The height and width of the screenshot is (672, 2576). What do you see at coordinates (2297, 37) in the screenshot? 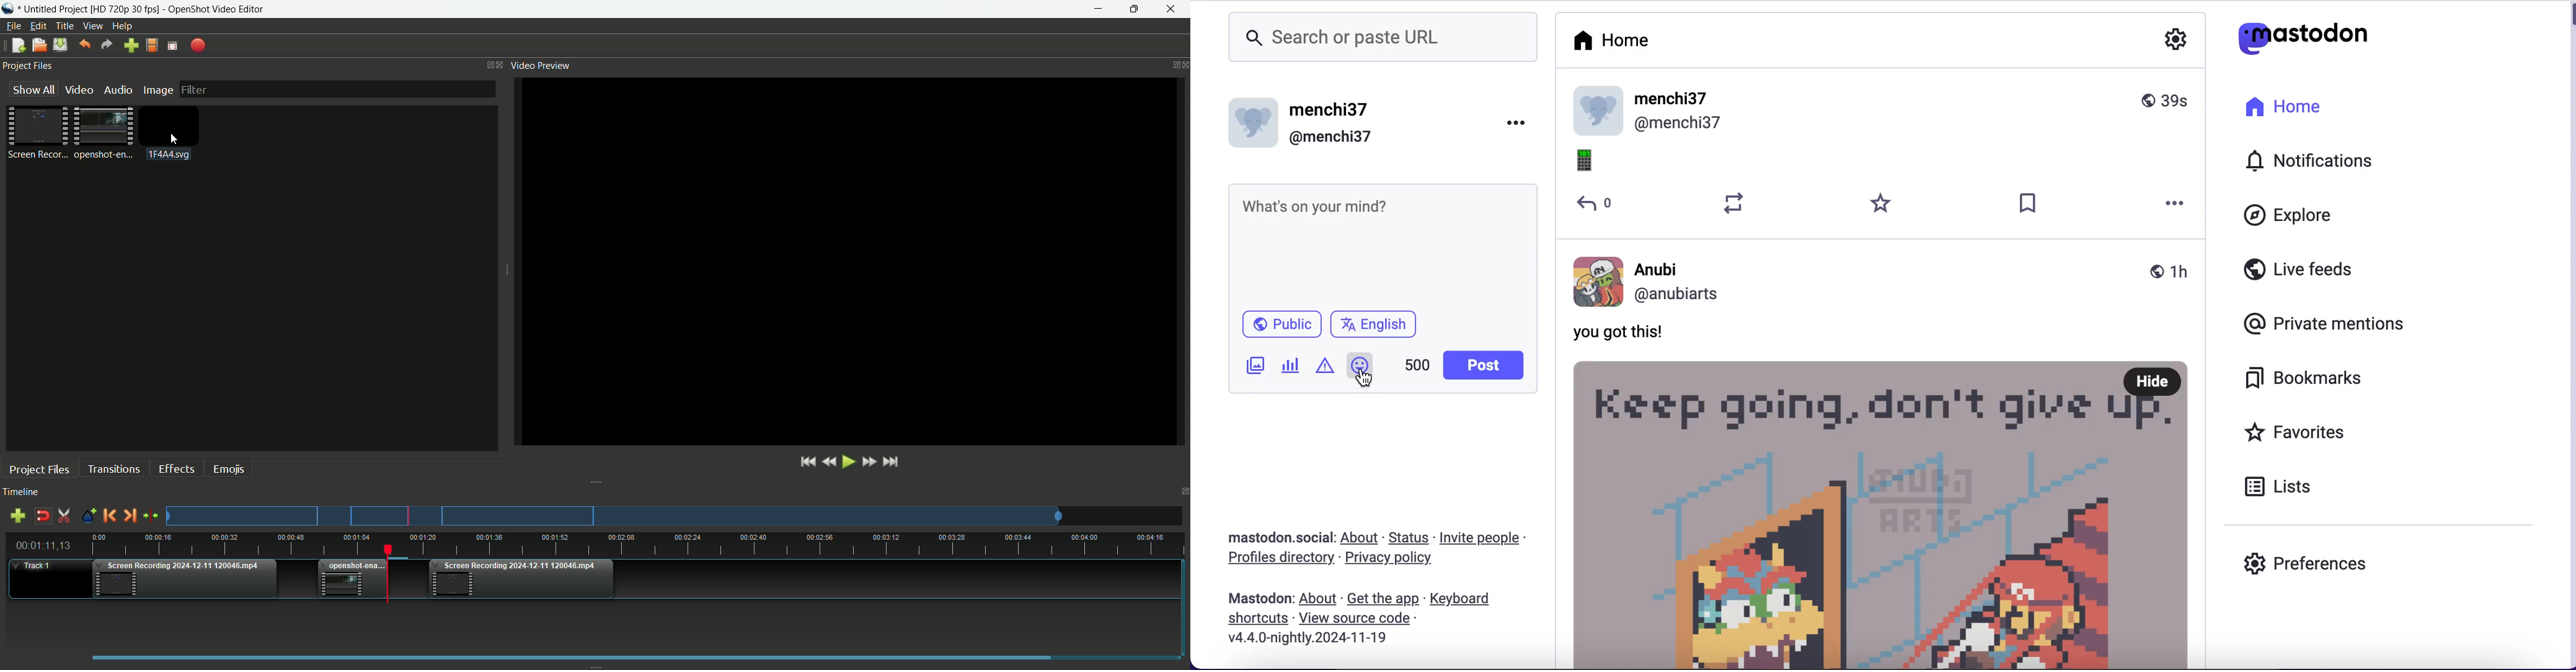
I see `mastodon logo` at bounding box center [2297, 37].